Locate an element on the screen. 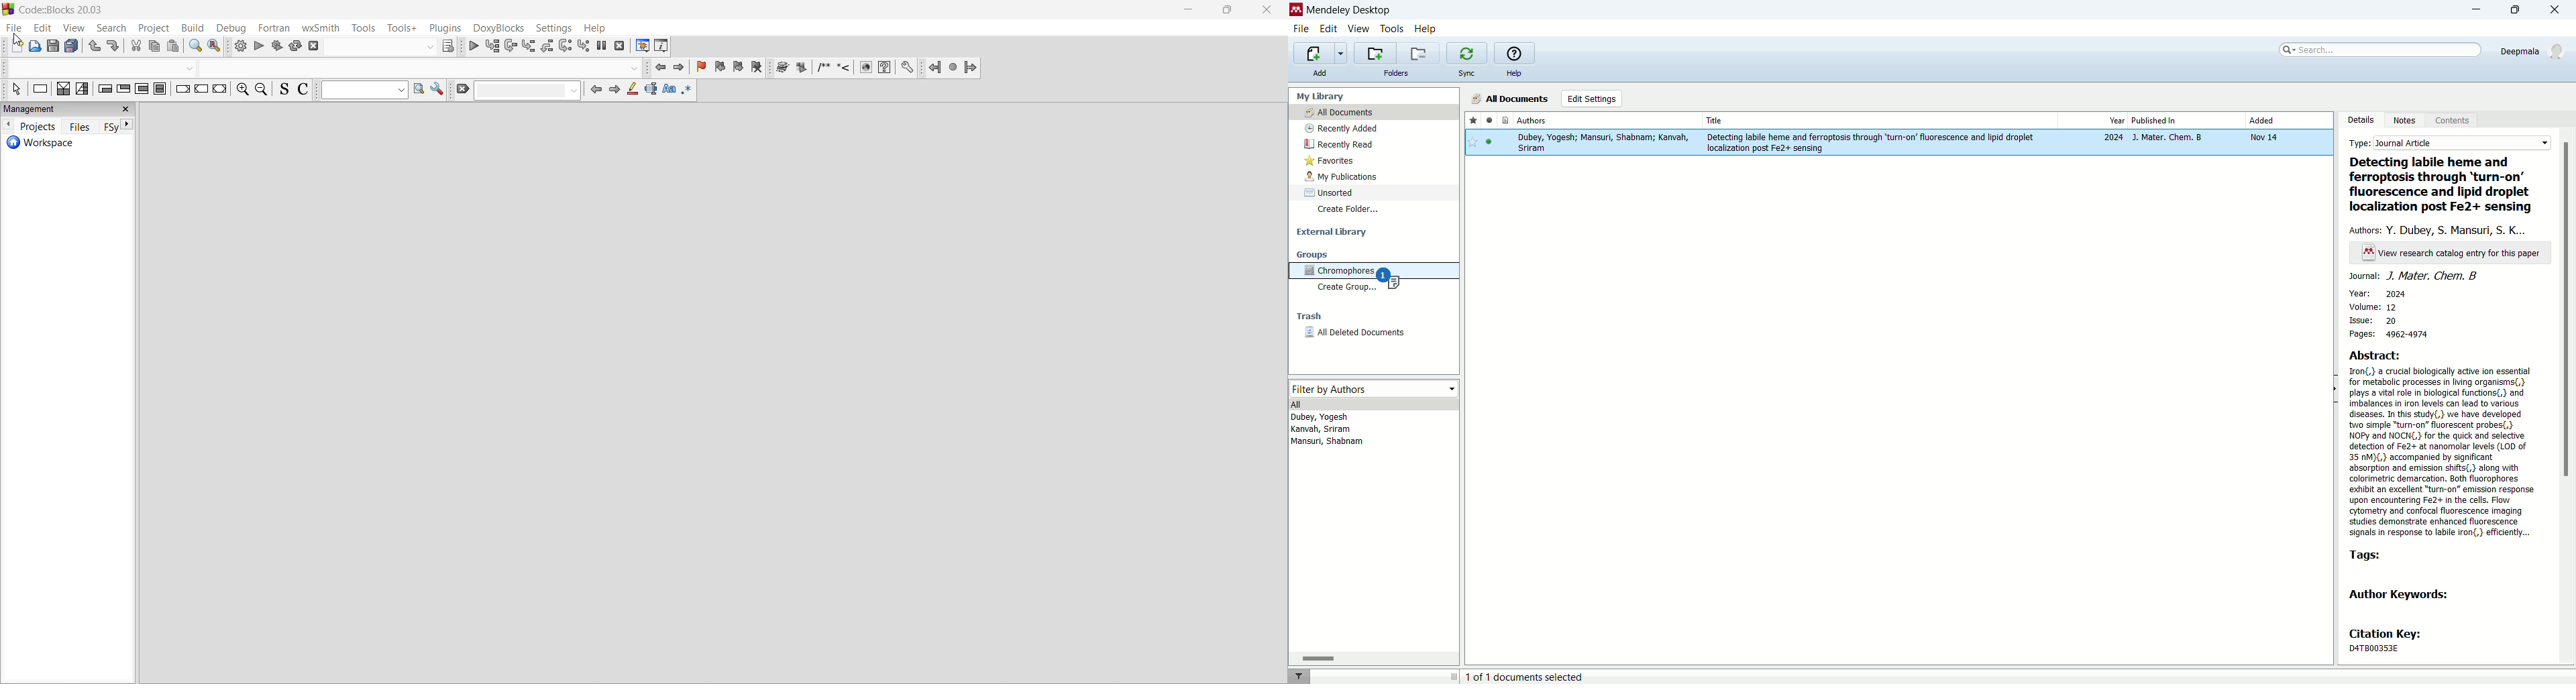  toggle bookmark is located at coordinates (704, 68).